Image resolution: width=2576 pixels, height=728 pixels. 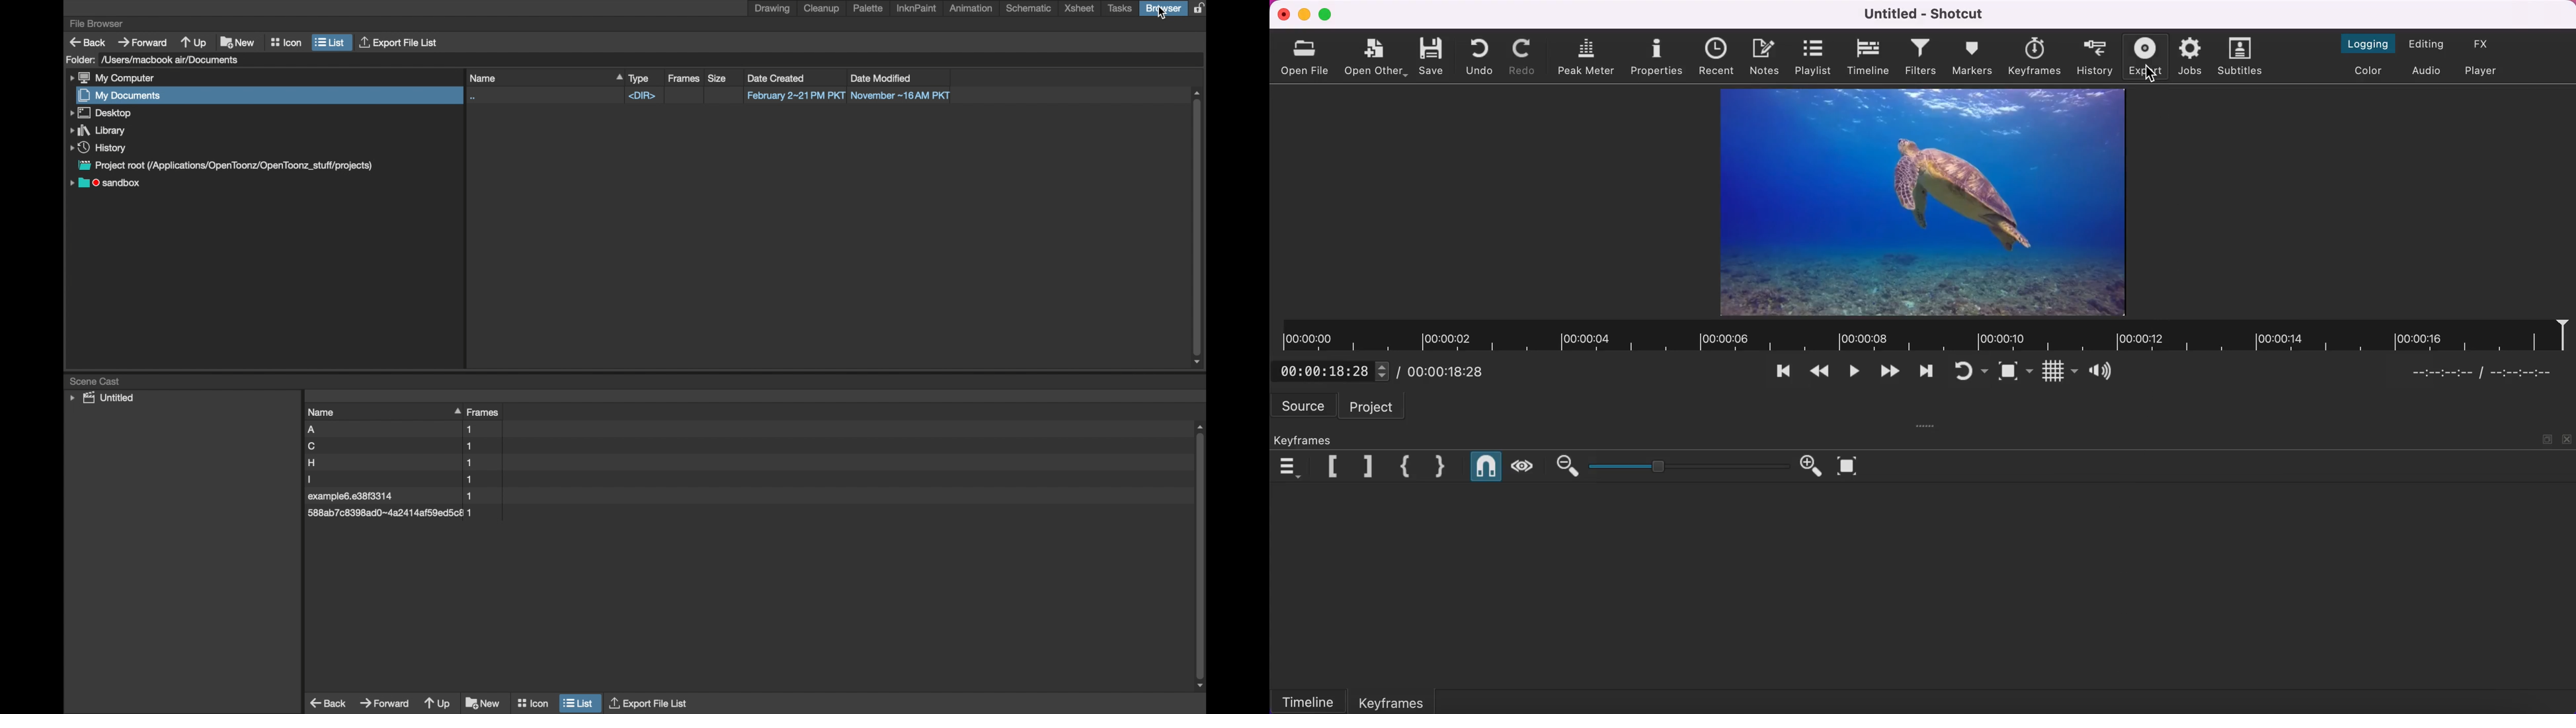 I want to click on save, so click(x=1431, y=54).